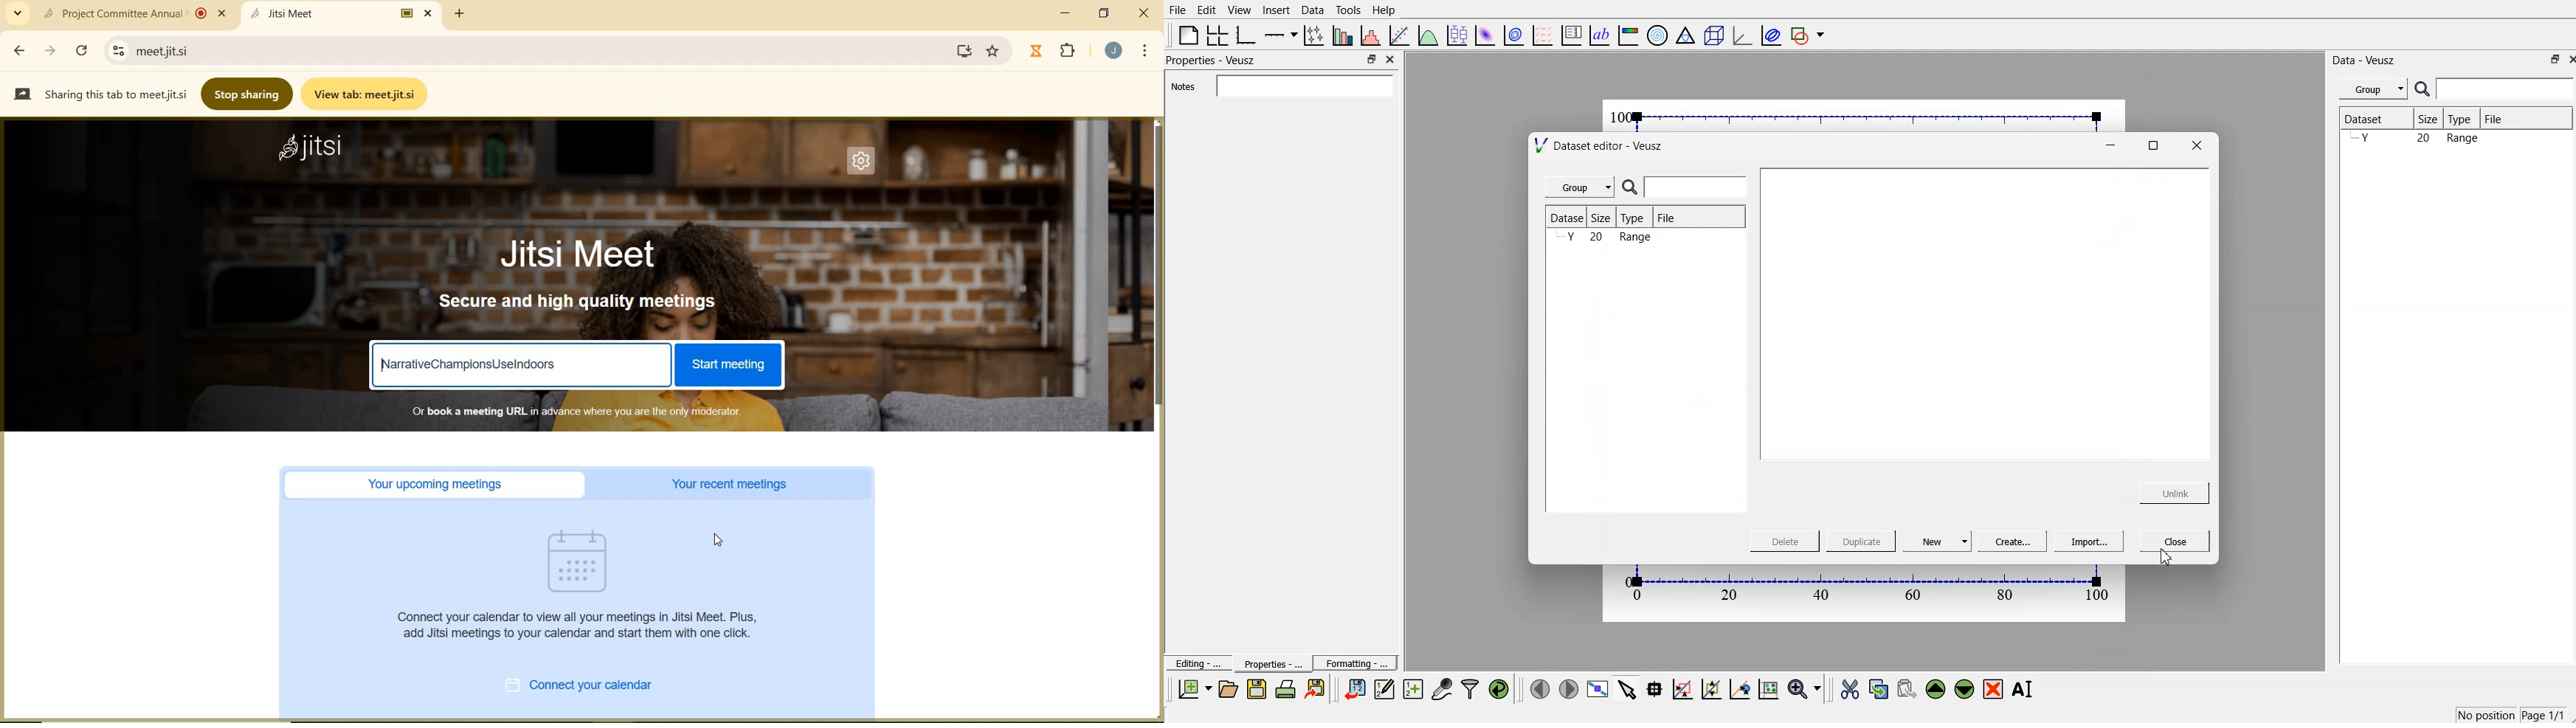 The width and height of the screenshot is (2576, 728). I want to click on Editing, so click(1197, 662).